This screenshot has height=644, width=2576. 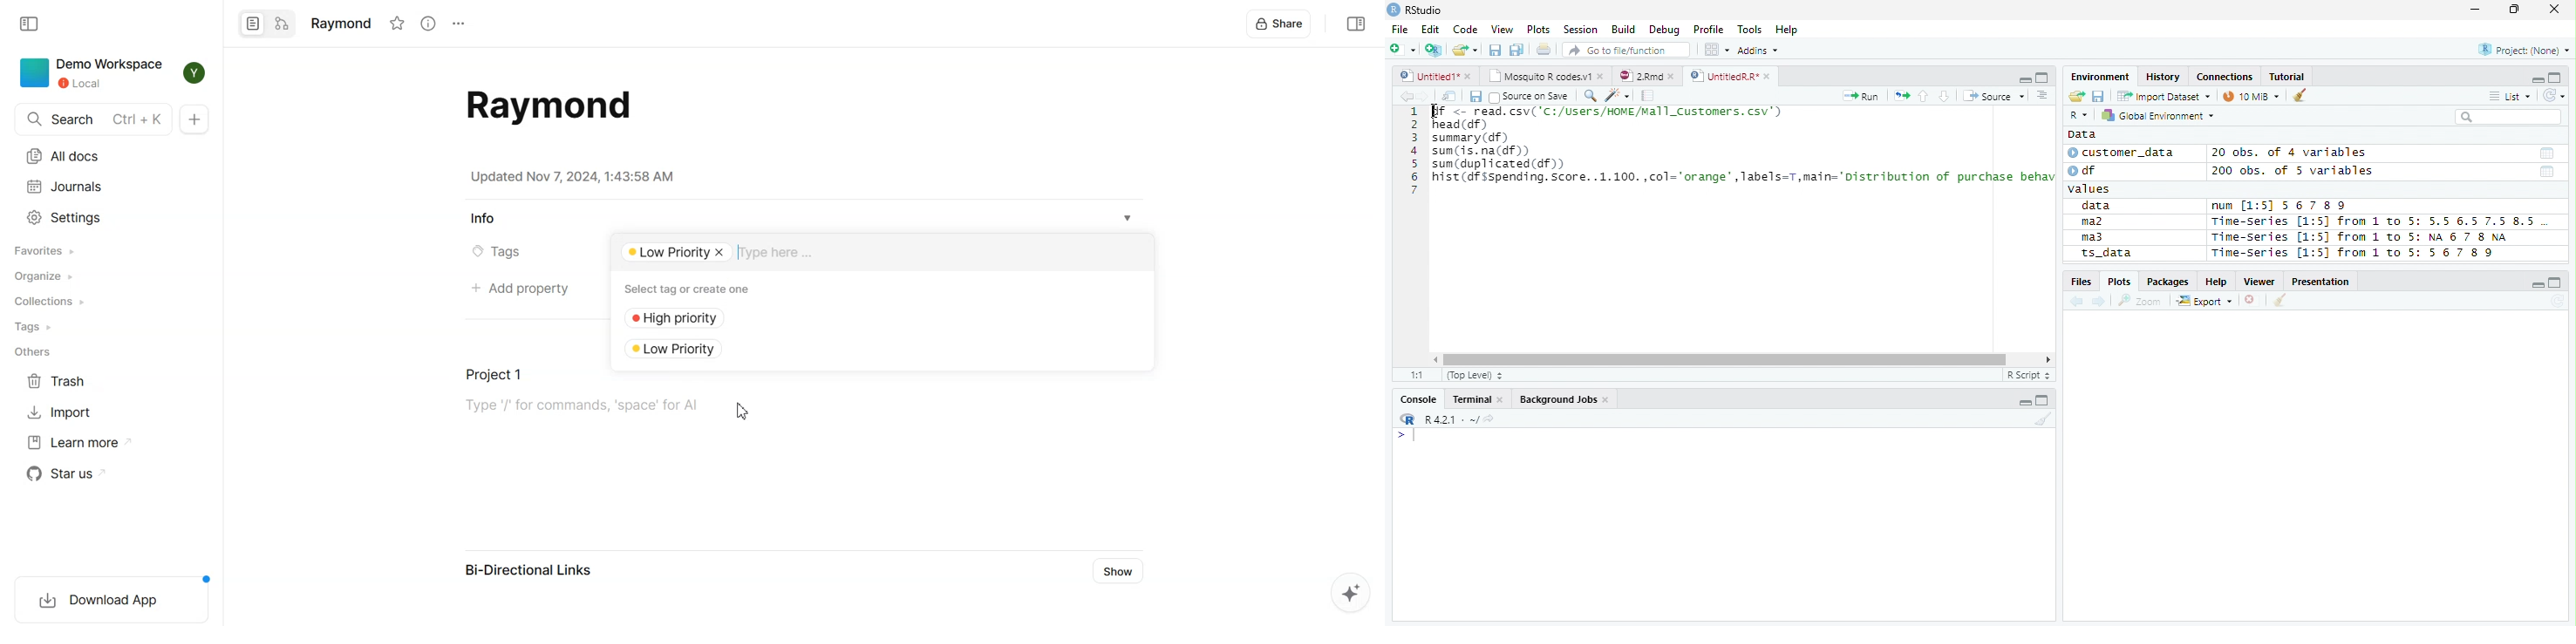 I want to click on Plots, so click(x=1538, y=30).